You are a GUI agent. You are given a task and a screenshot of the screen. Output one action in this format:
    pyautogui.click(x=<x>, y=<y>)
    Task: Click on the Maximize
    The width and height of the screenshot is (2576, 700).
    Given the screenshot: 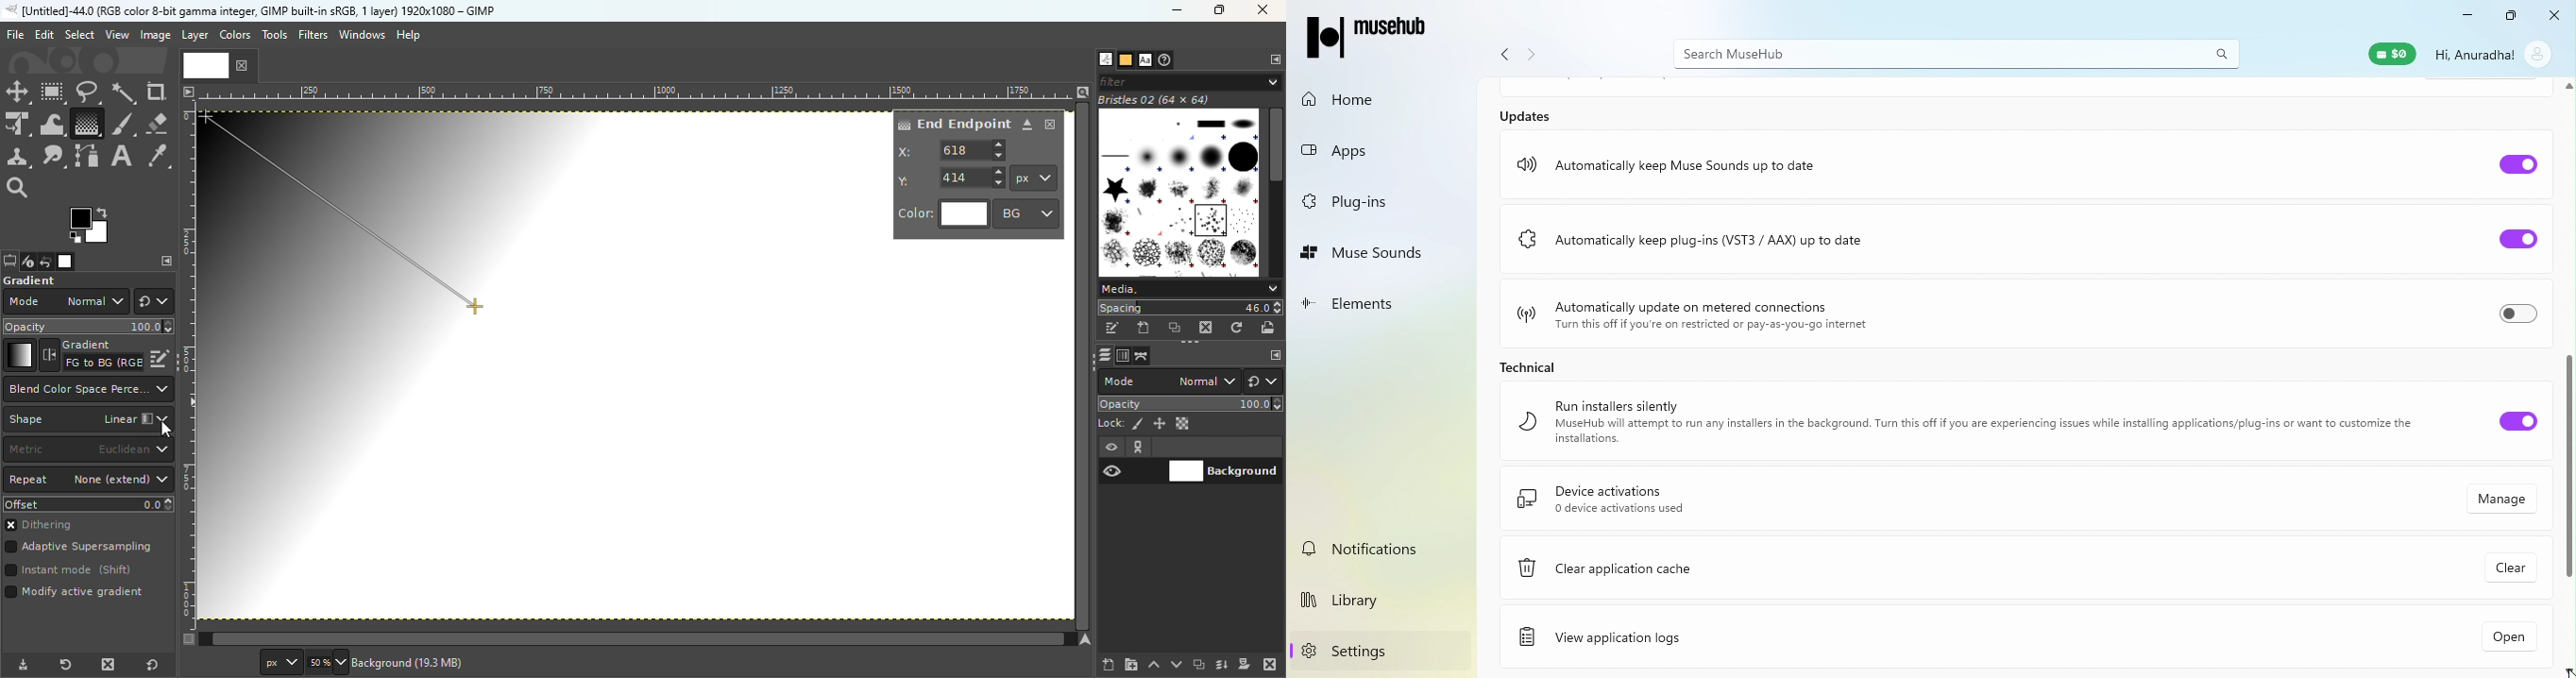 What is the action you would take?
    pyautogui.click(x=2509, y=17)
    